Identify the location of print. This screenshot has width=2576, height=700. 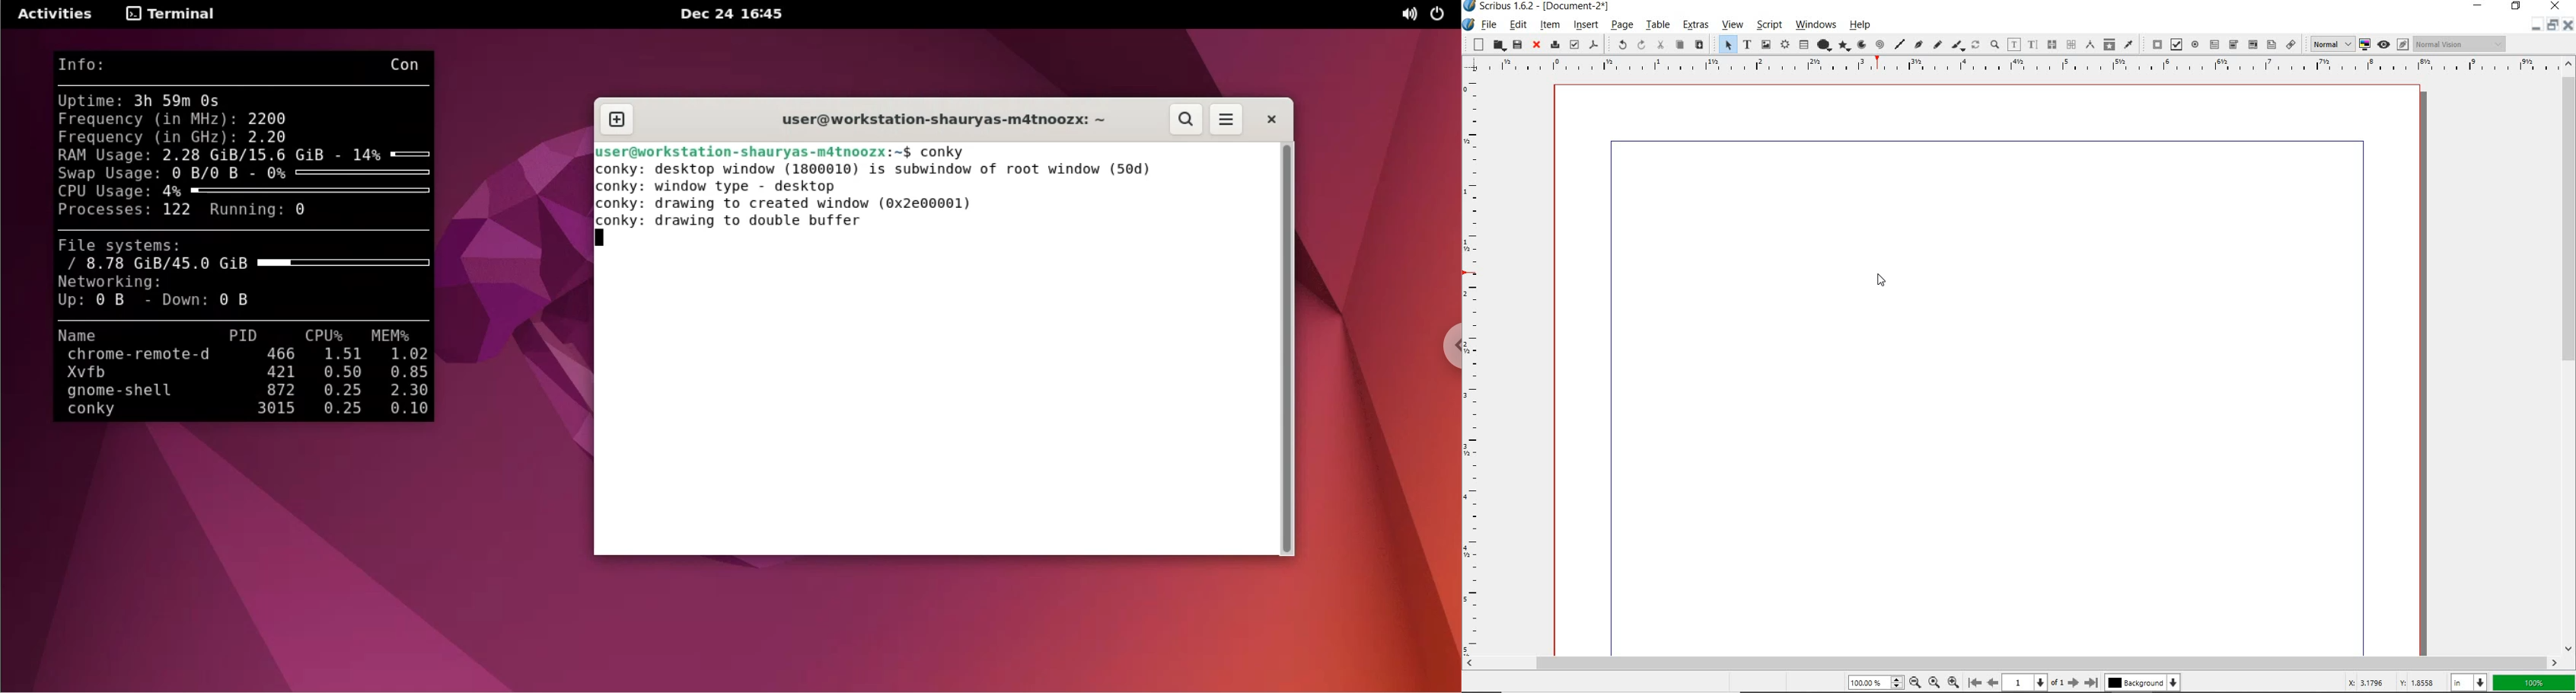
(1554, 44).